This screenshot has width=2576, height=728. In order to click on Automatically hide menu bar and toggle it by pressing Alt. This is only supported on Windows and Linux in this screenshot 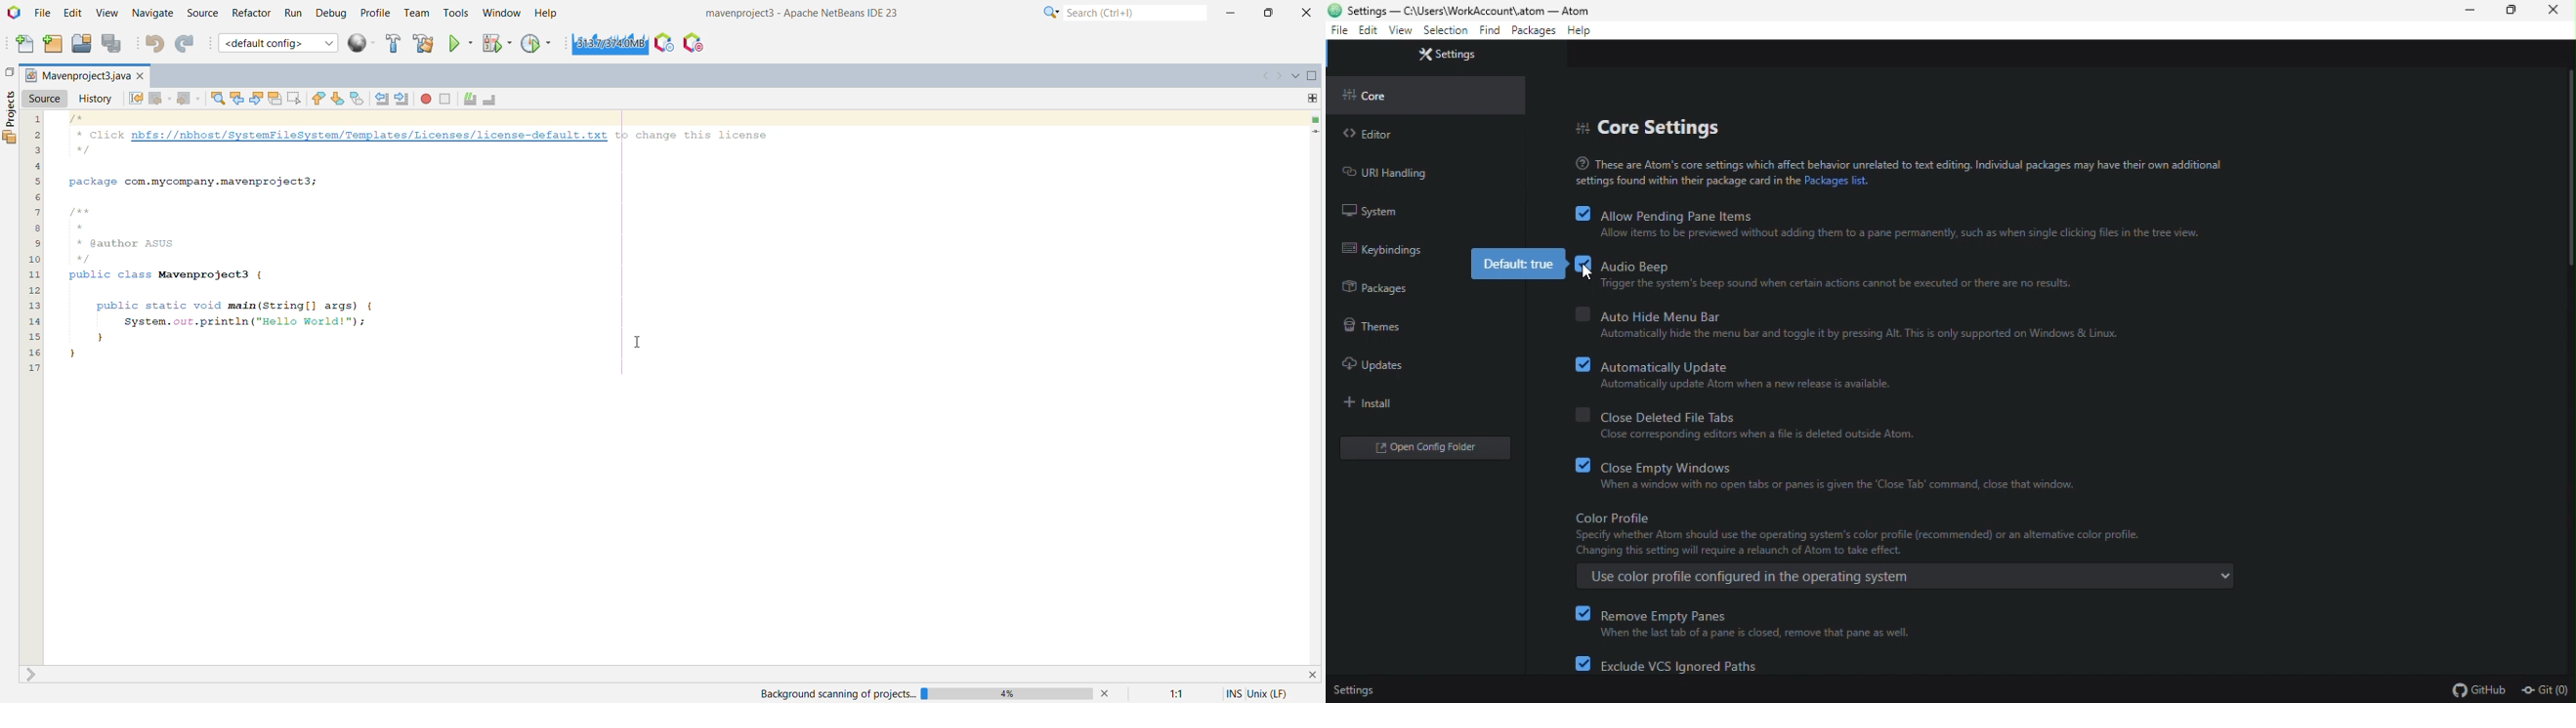, I will do `click(1861, 337)`.